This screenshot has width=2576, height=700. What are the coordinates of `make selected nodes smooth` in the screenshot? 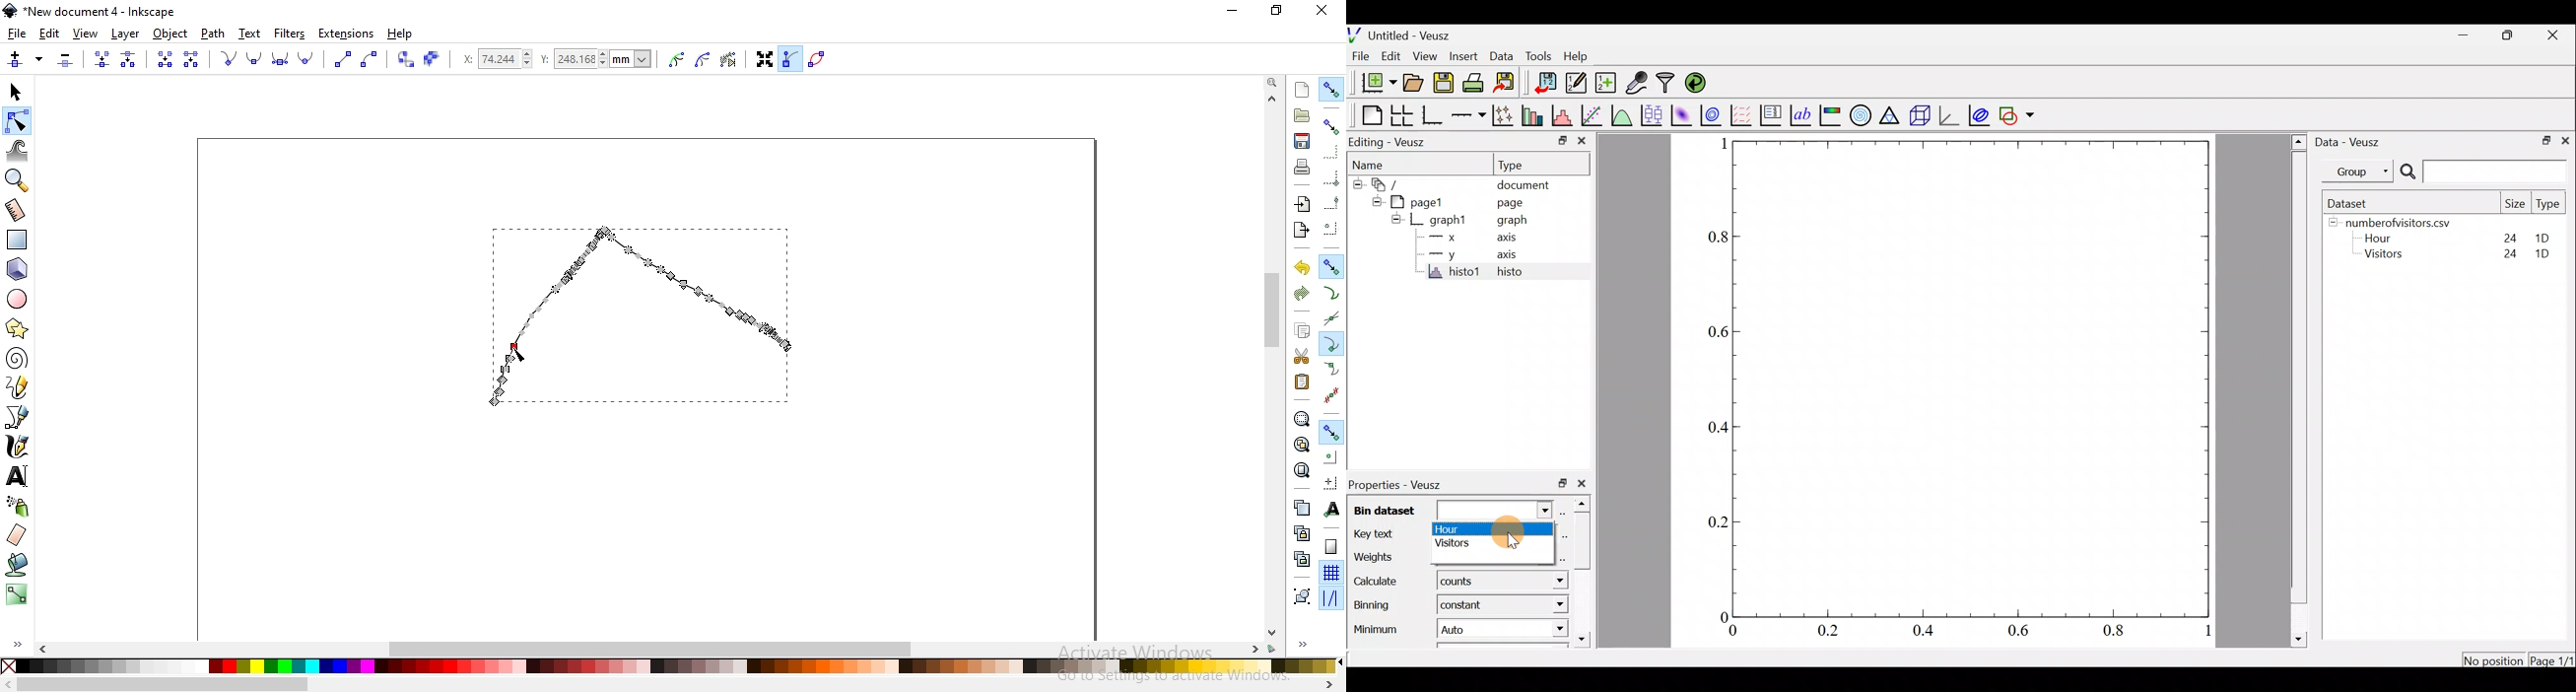 It's located at (256, 59).